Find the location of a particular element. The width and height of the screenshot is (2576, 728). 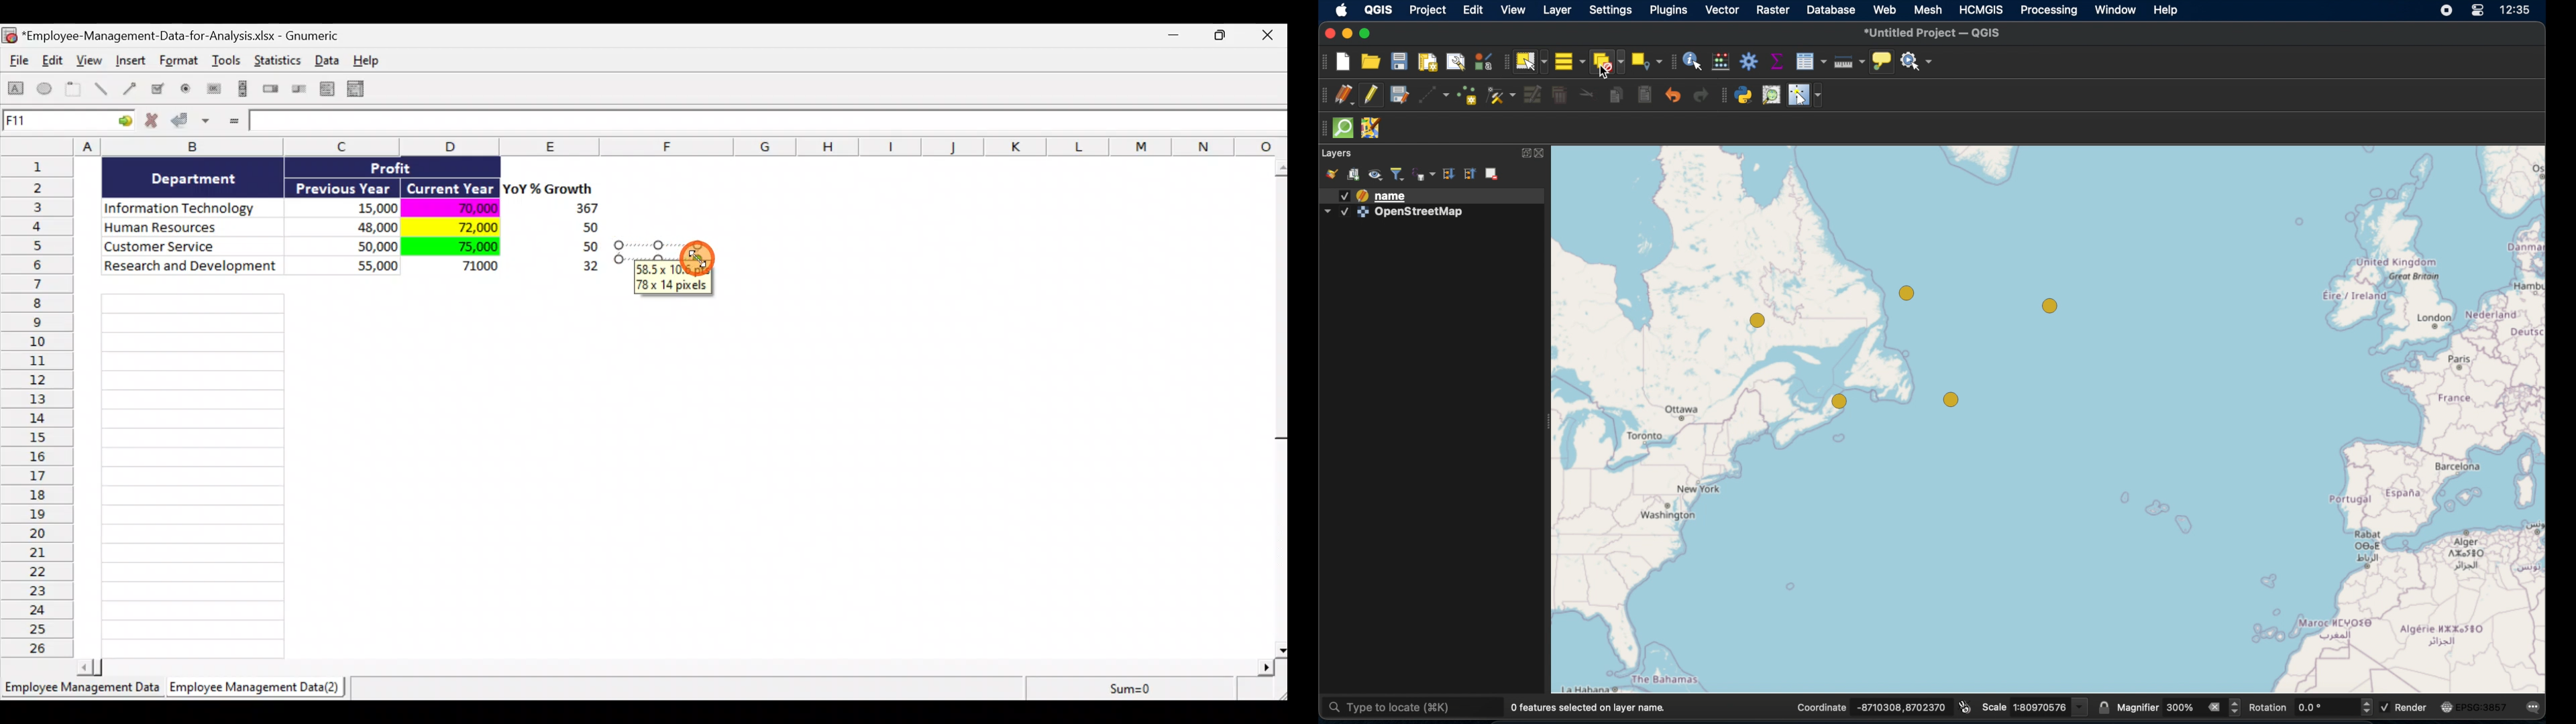

BE A
0 features selected on layer name. is located at coordinates (1589, 707).